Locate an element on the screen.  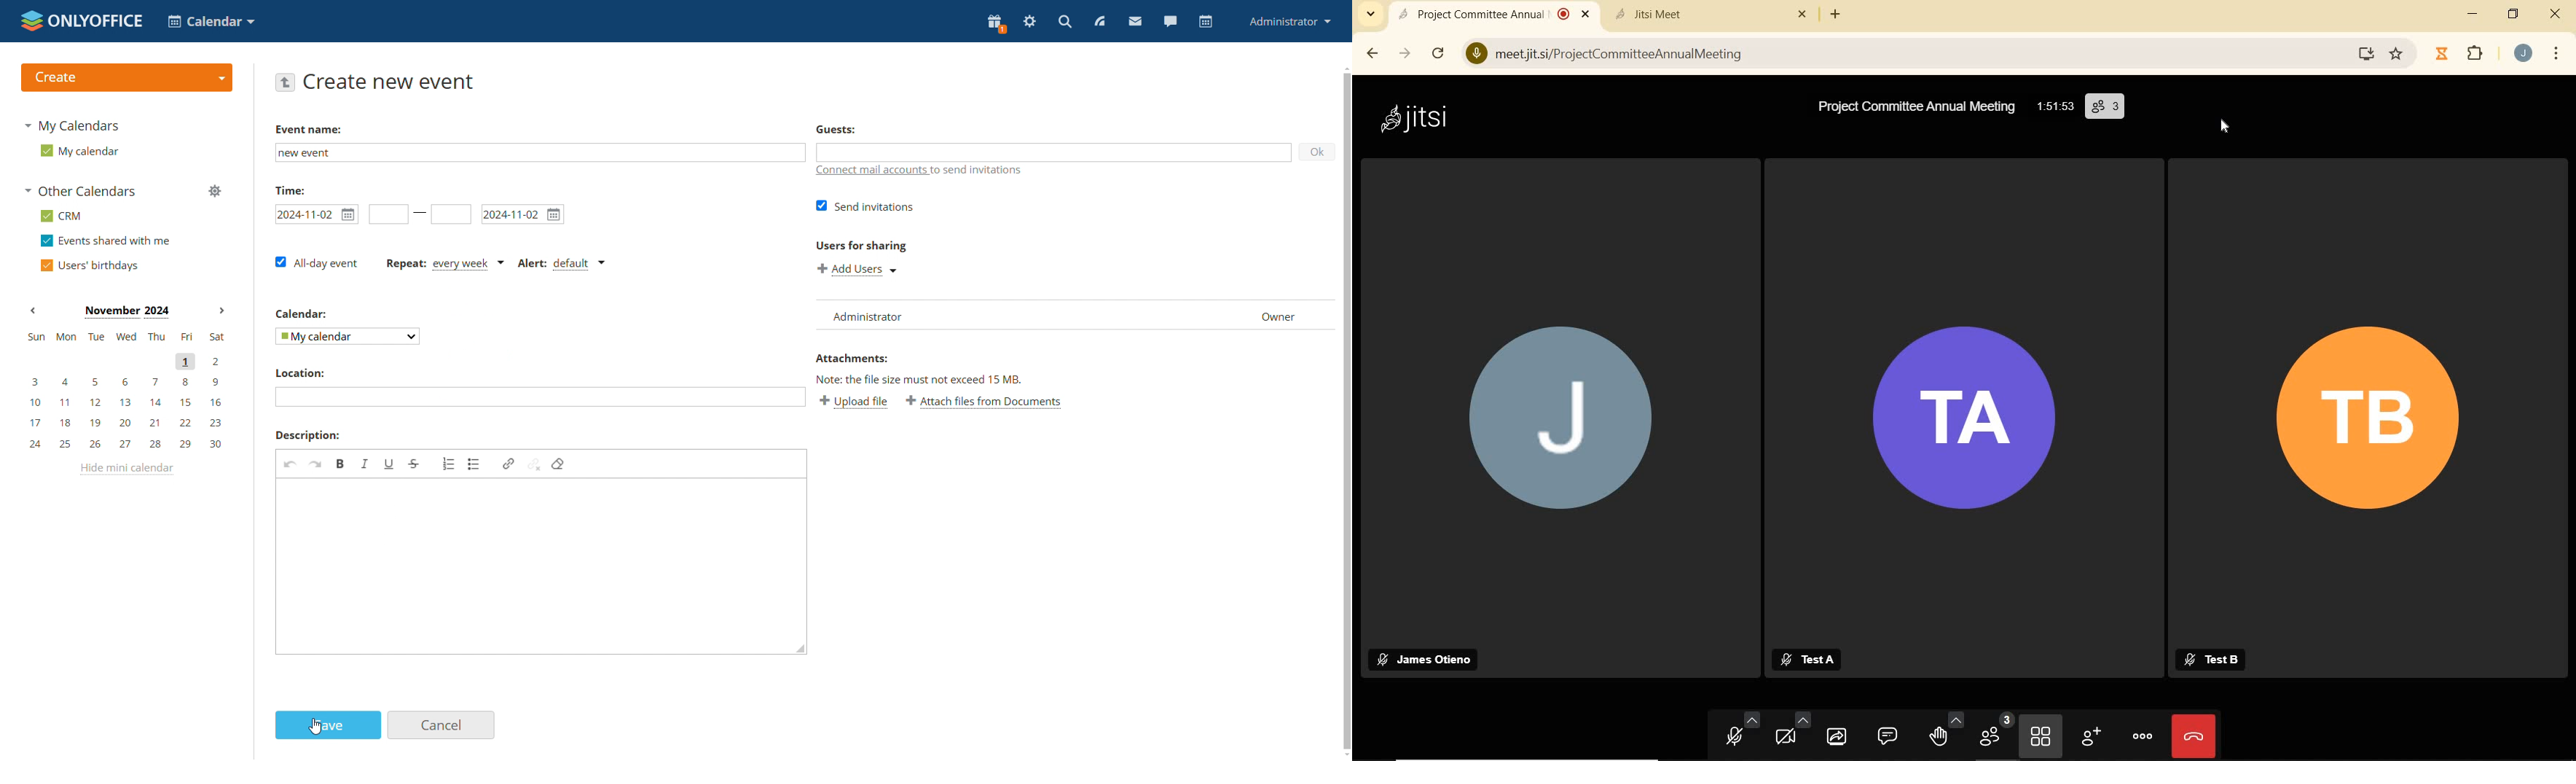
select calendar is located at coordinates (346, 335).